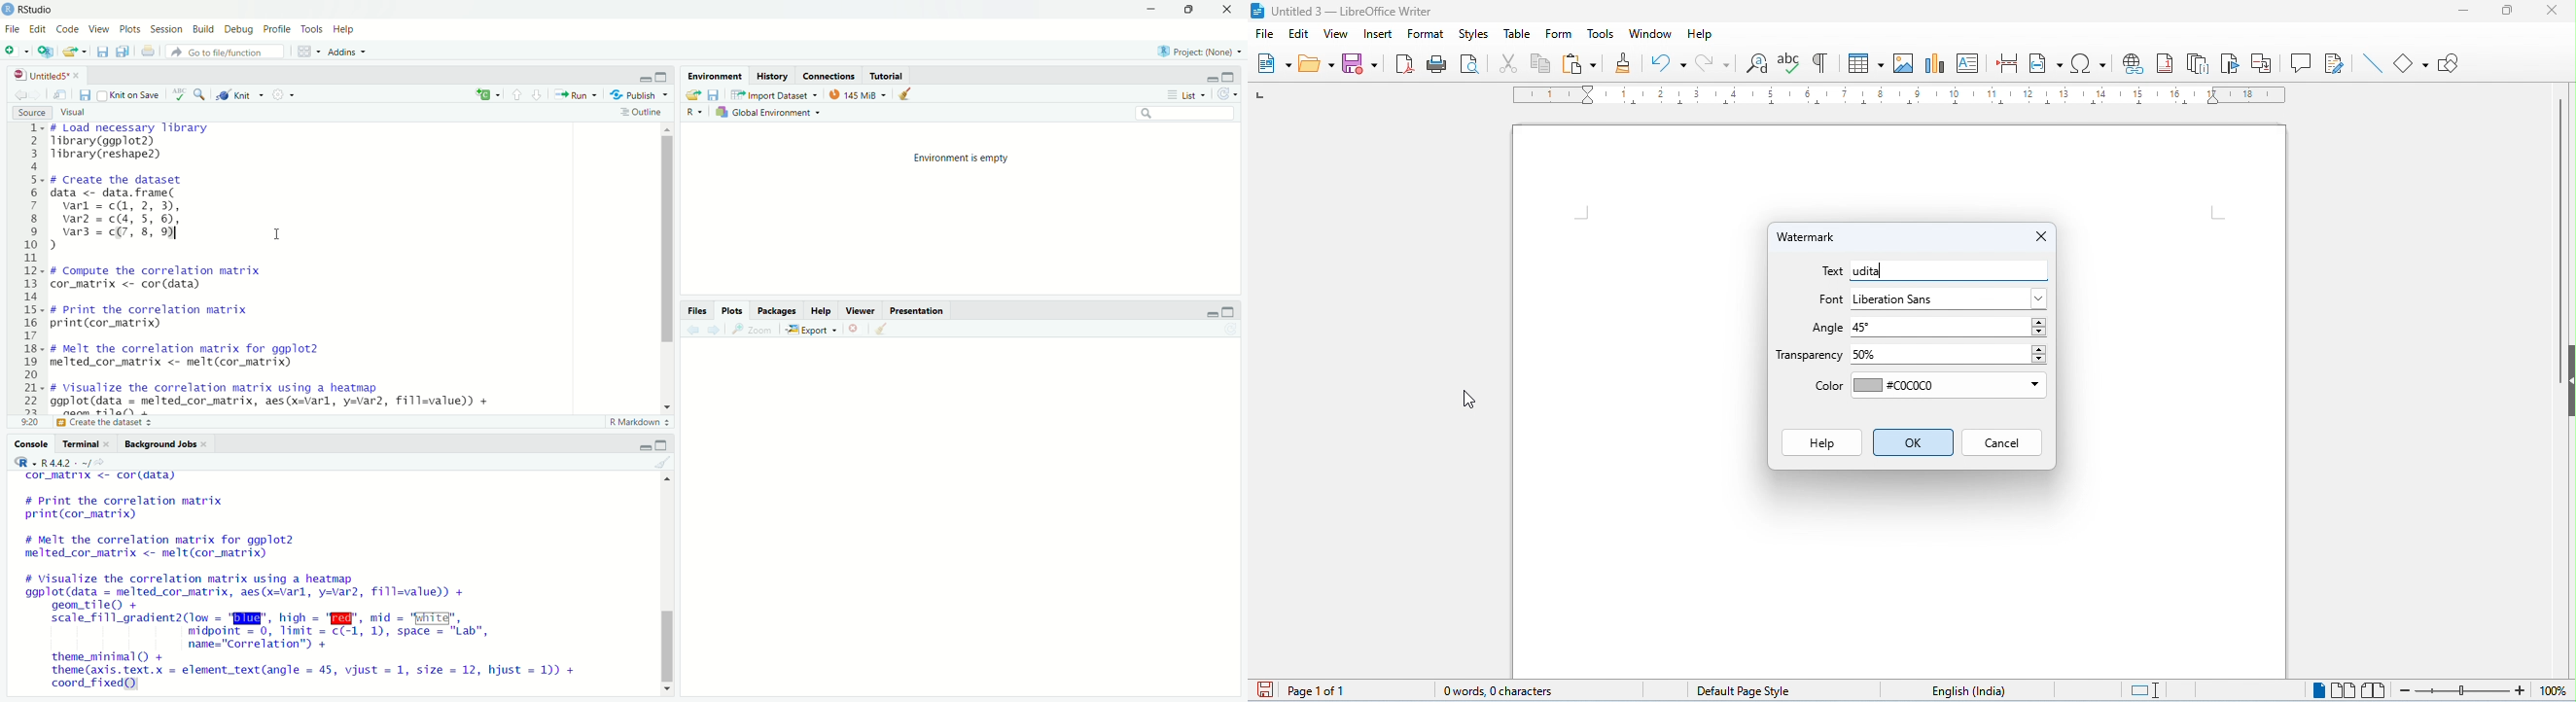  Describe the element at coordinates (1790, 63) in the screenshot. I see `spelling` at that location.